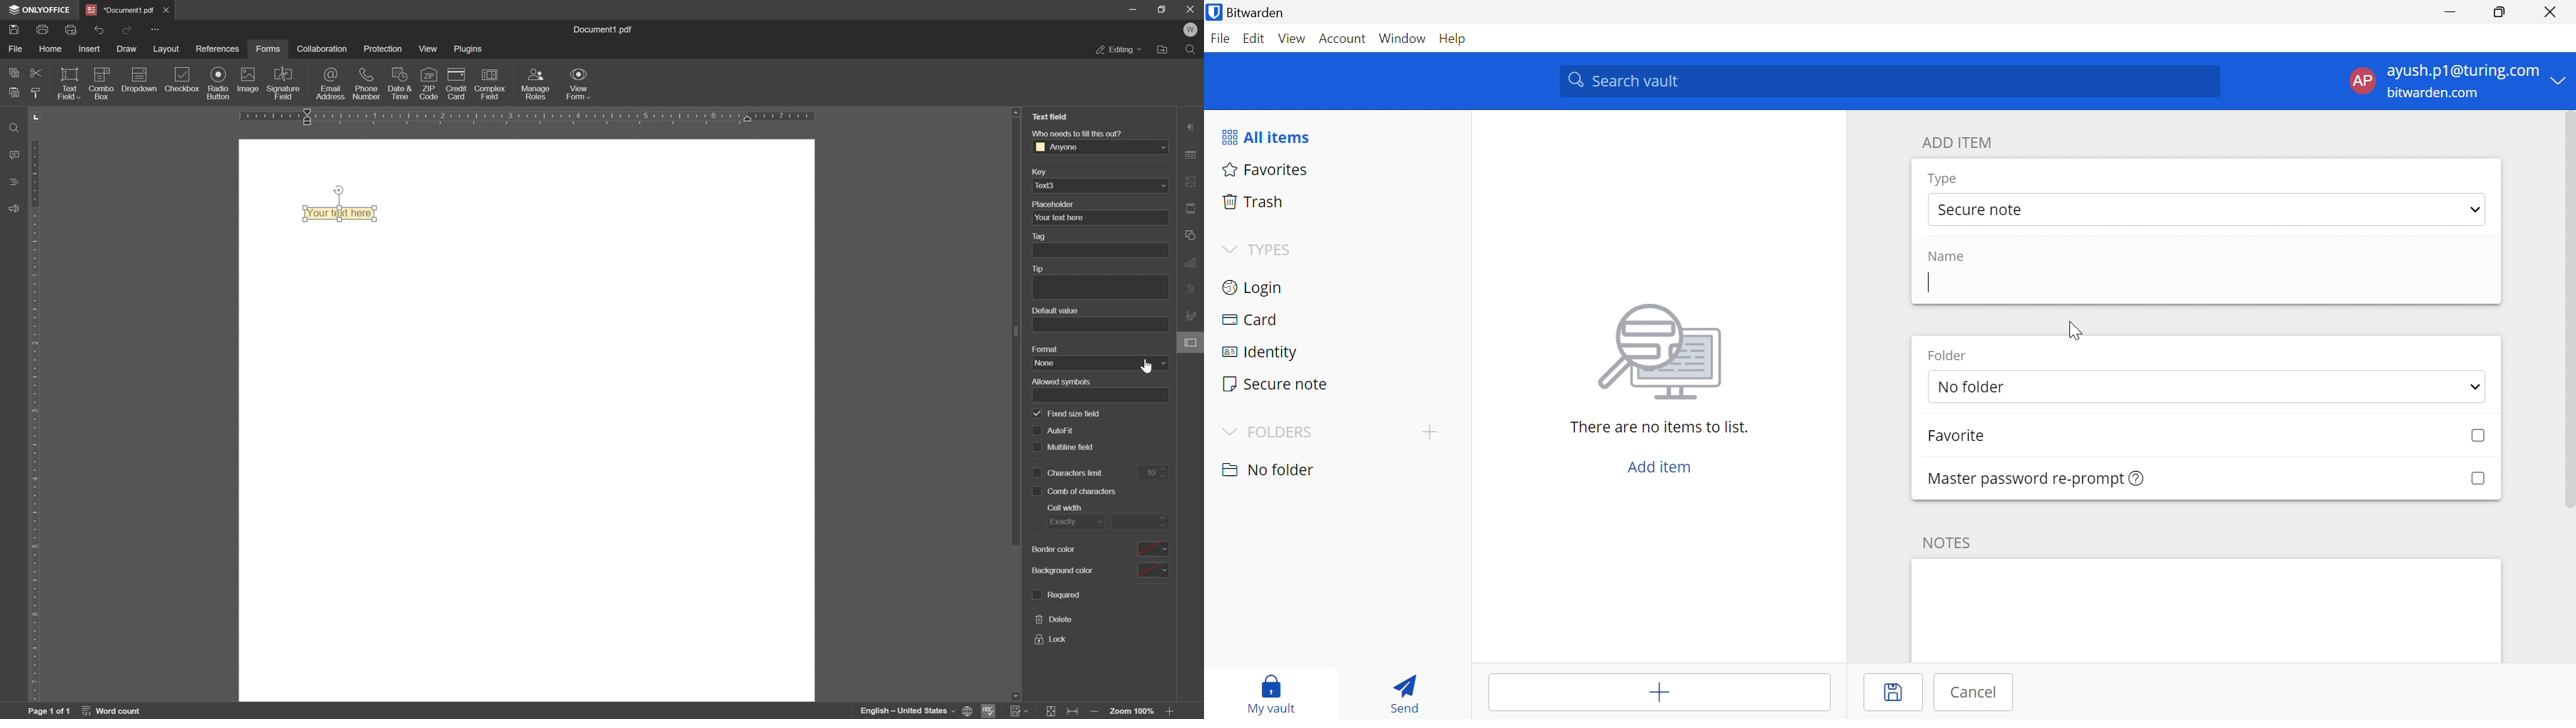  I want to click on Favorites, so click(1336, 171).